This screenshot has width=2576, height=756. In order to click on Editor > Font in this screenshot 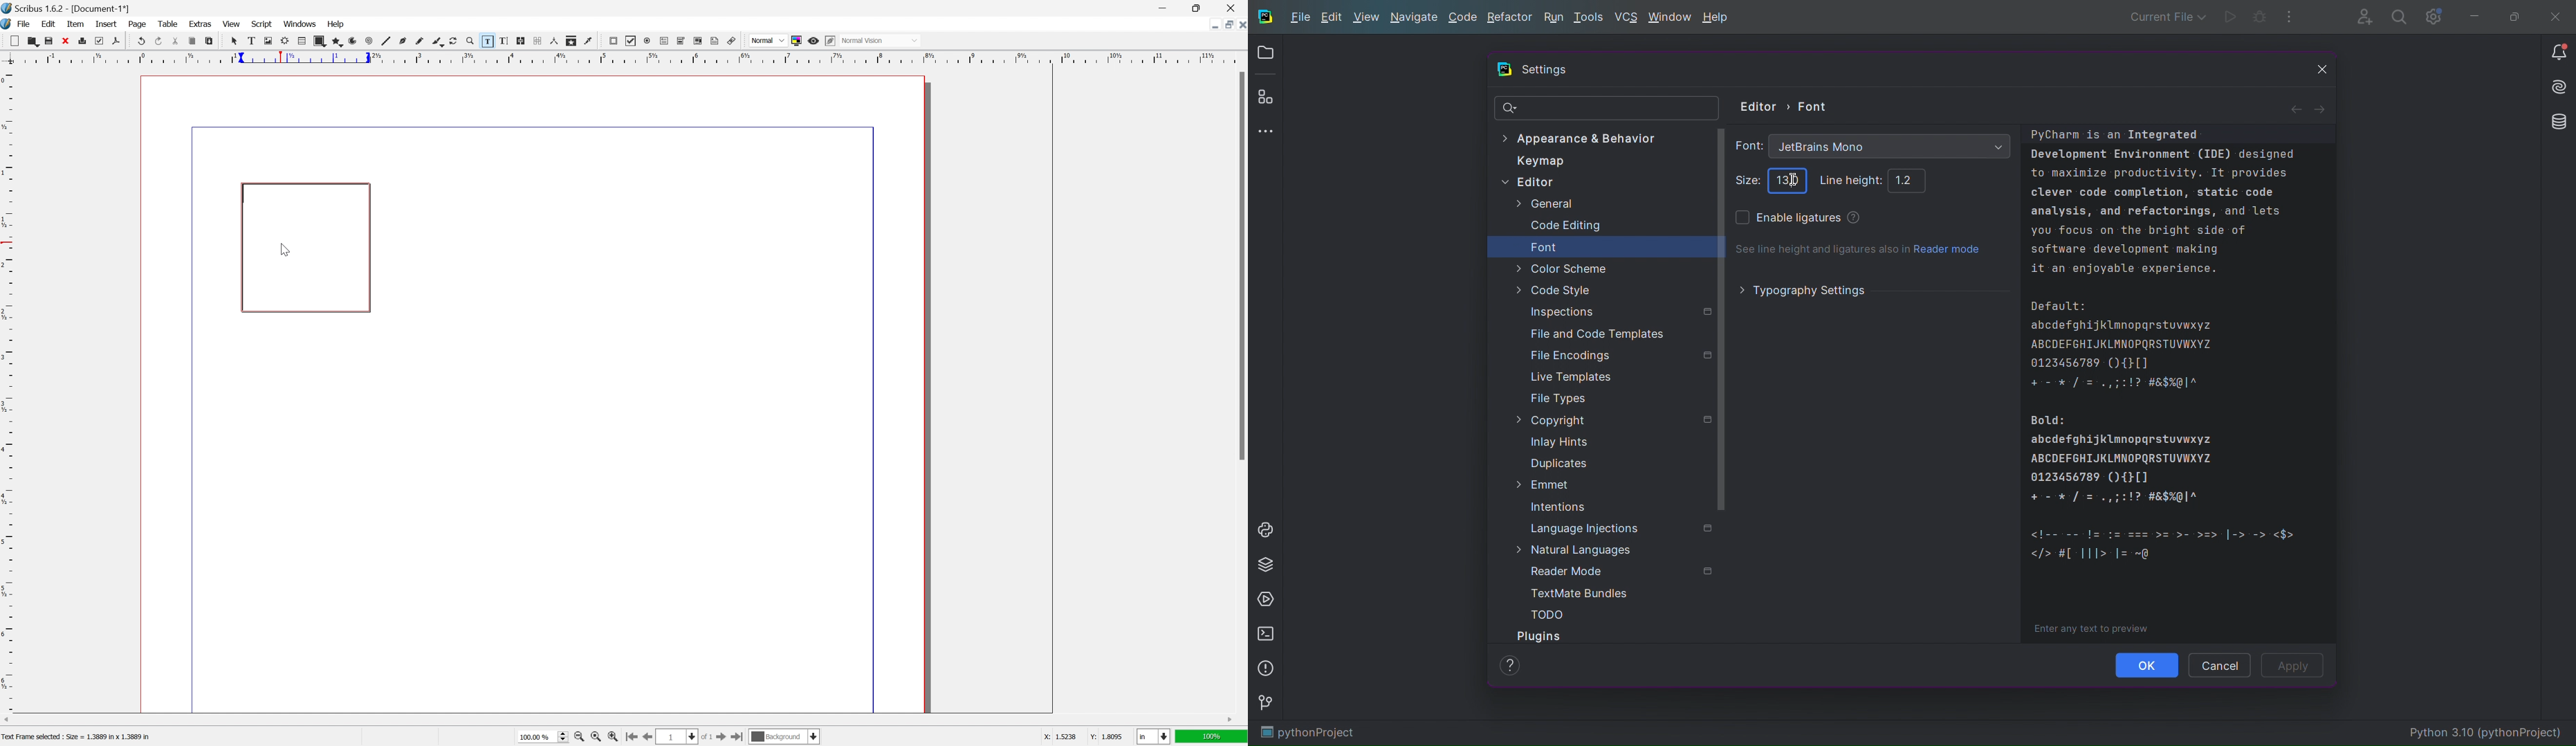, I will do `click(1786, 104)`.